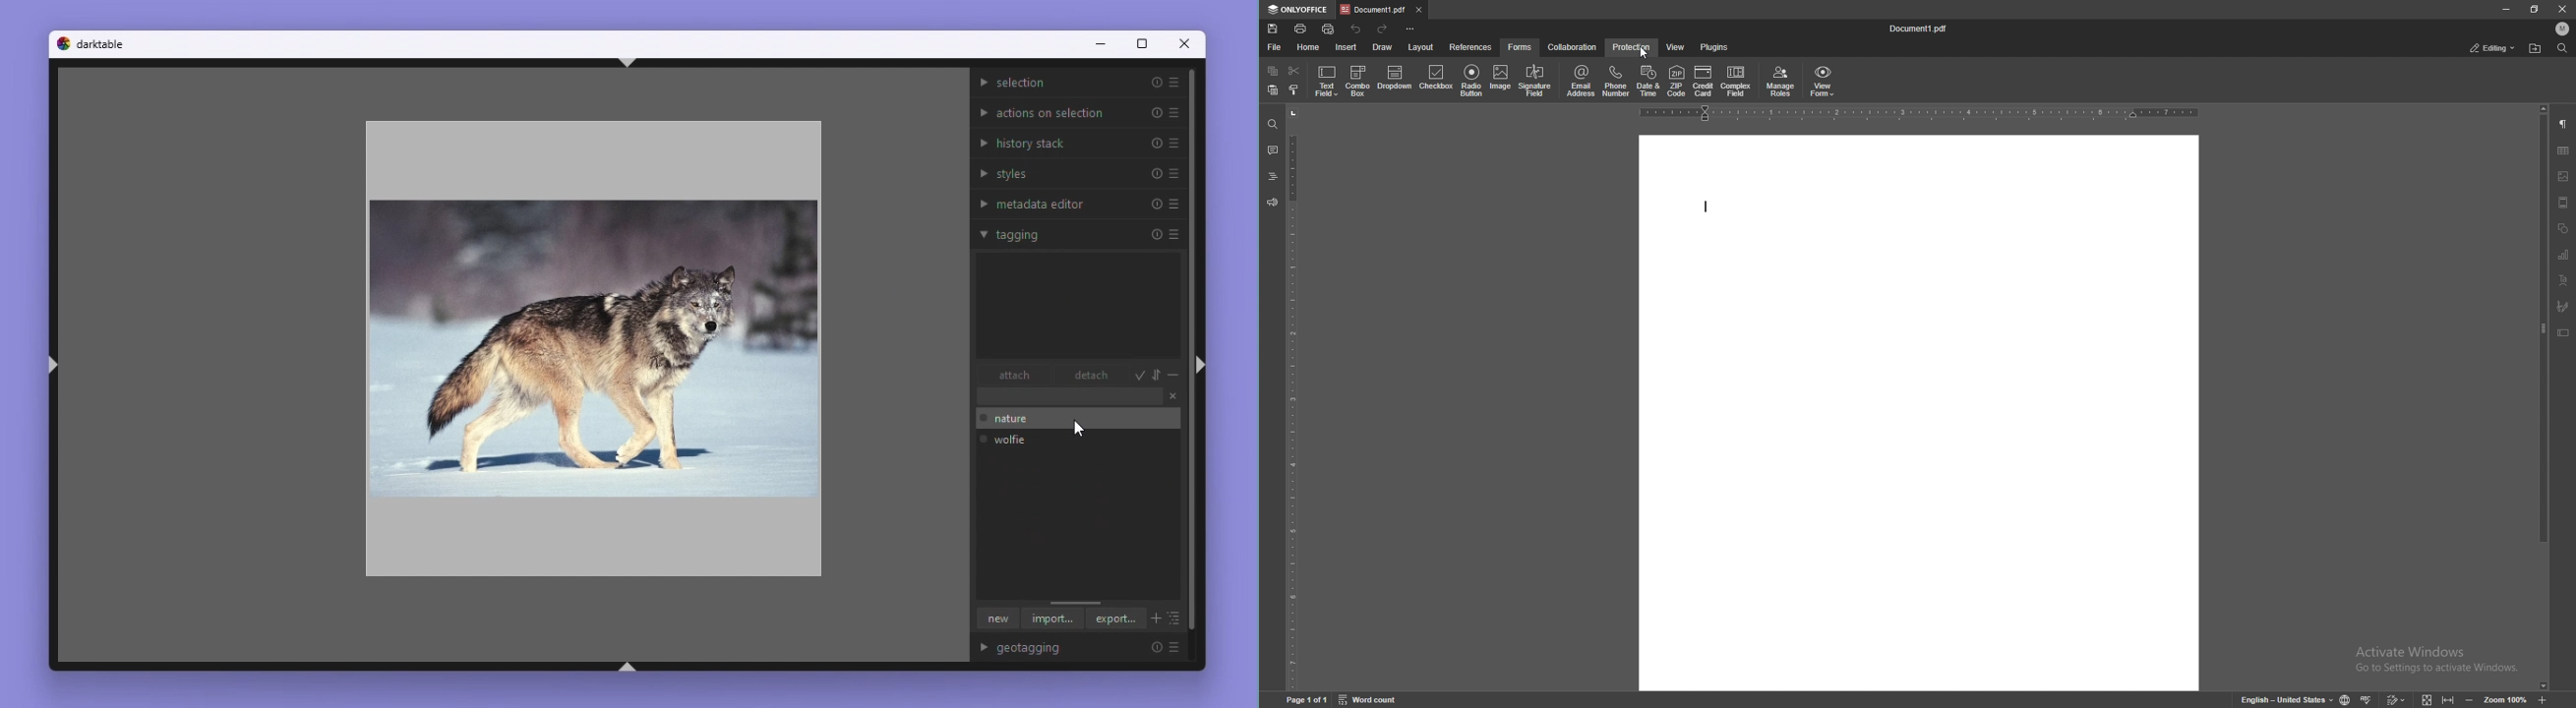 The height and width of the screenshot is (728, 2576). I want to click on mouse pointer, so click(1081, 431).